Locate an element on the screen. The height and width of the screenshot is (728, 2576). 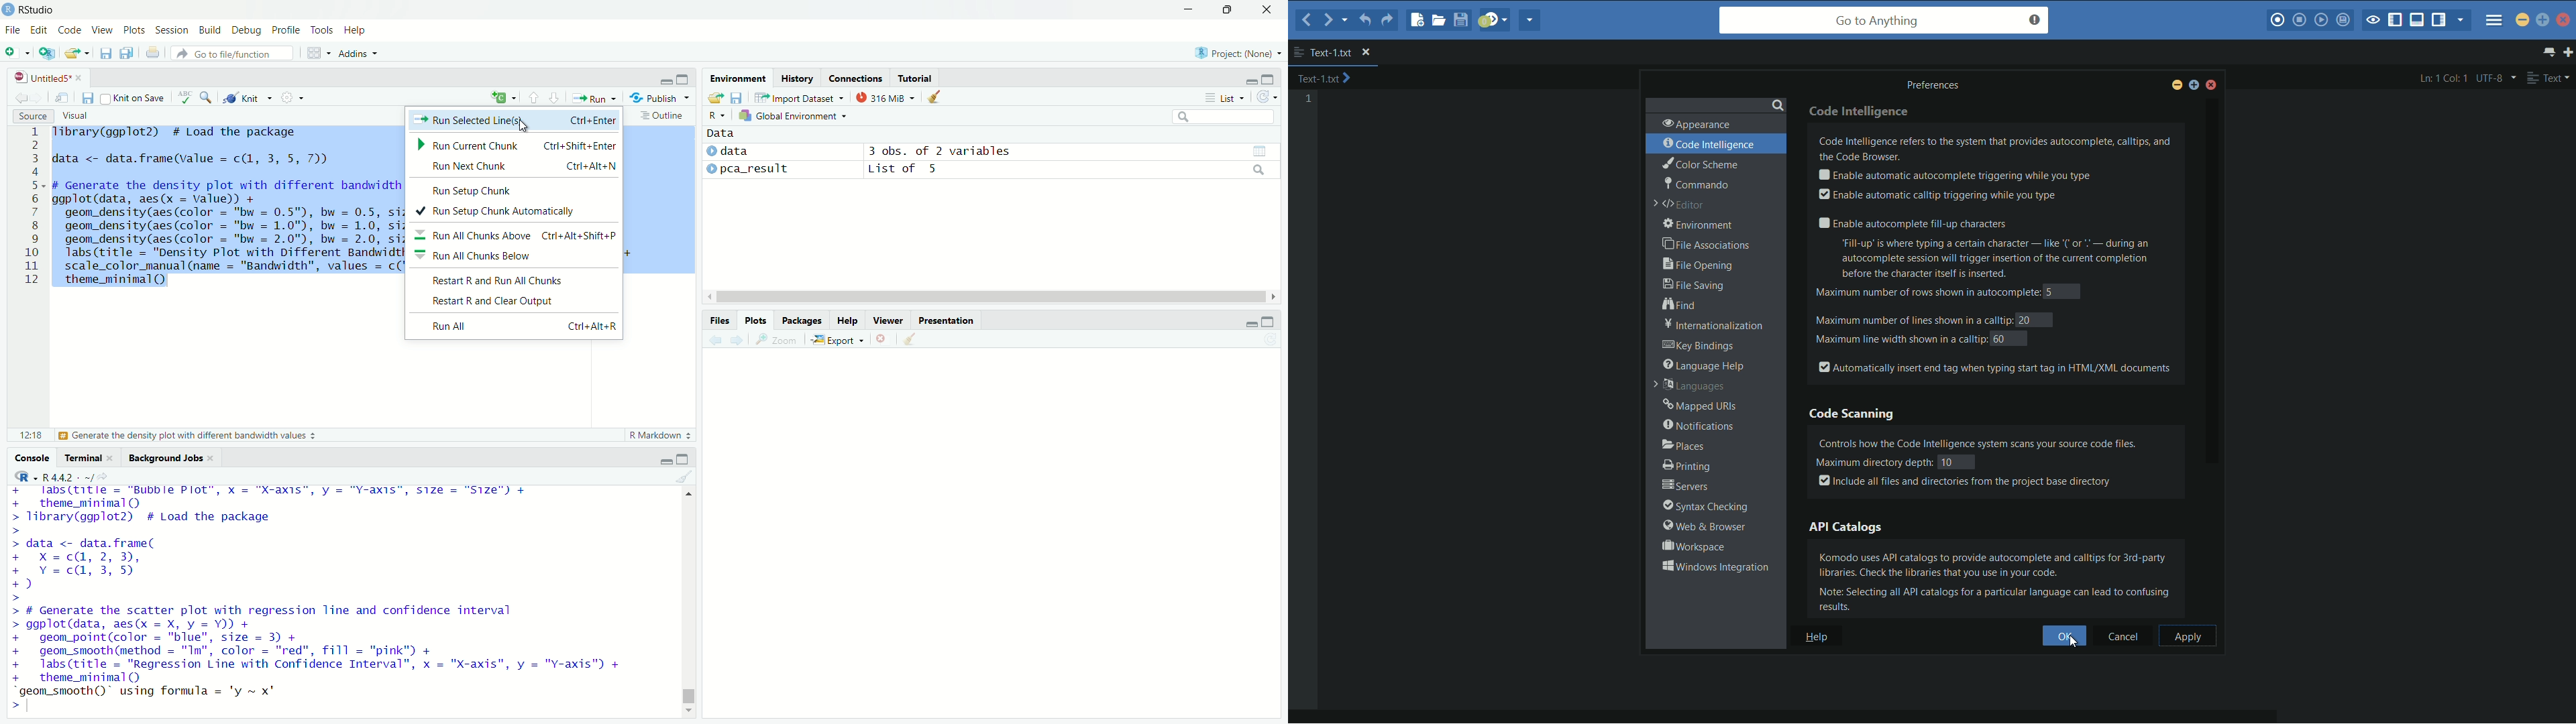
Help is located at coordinates (356, 30).